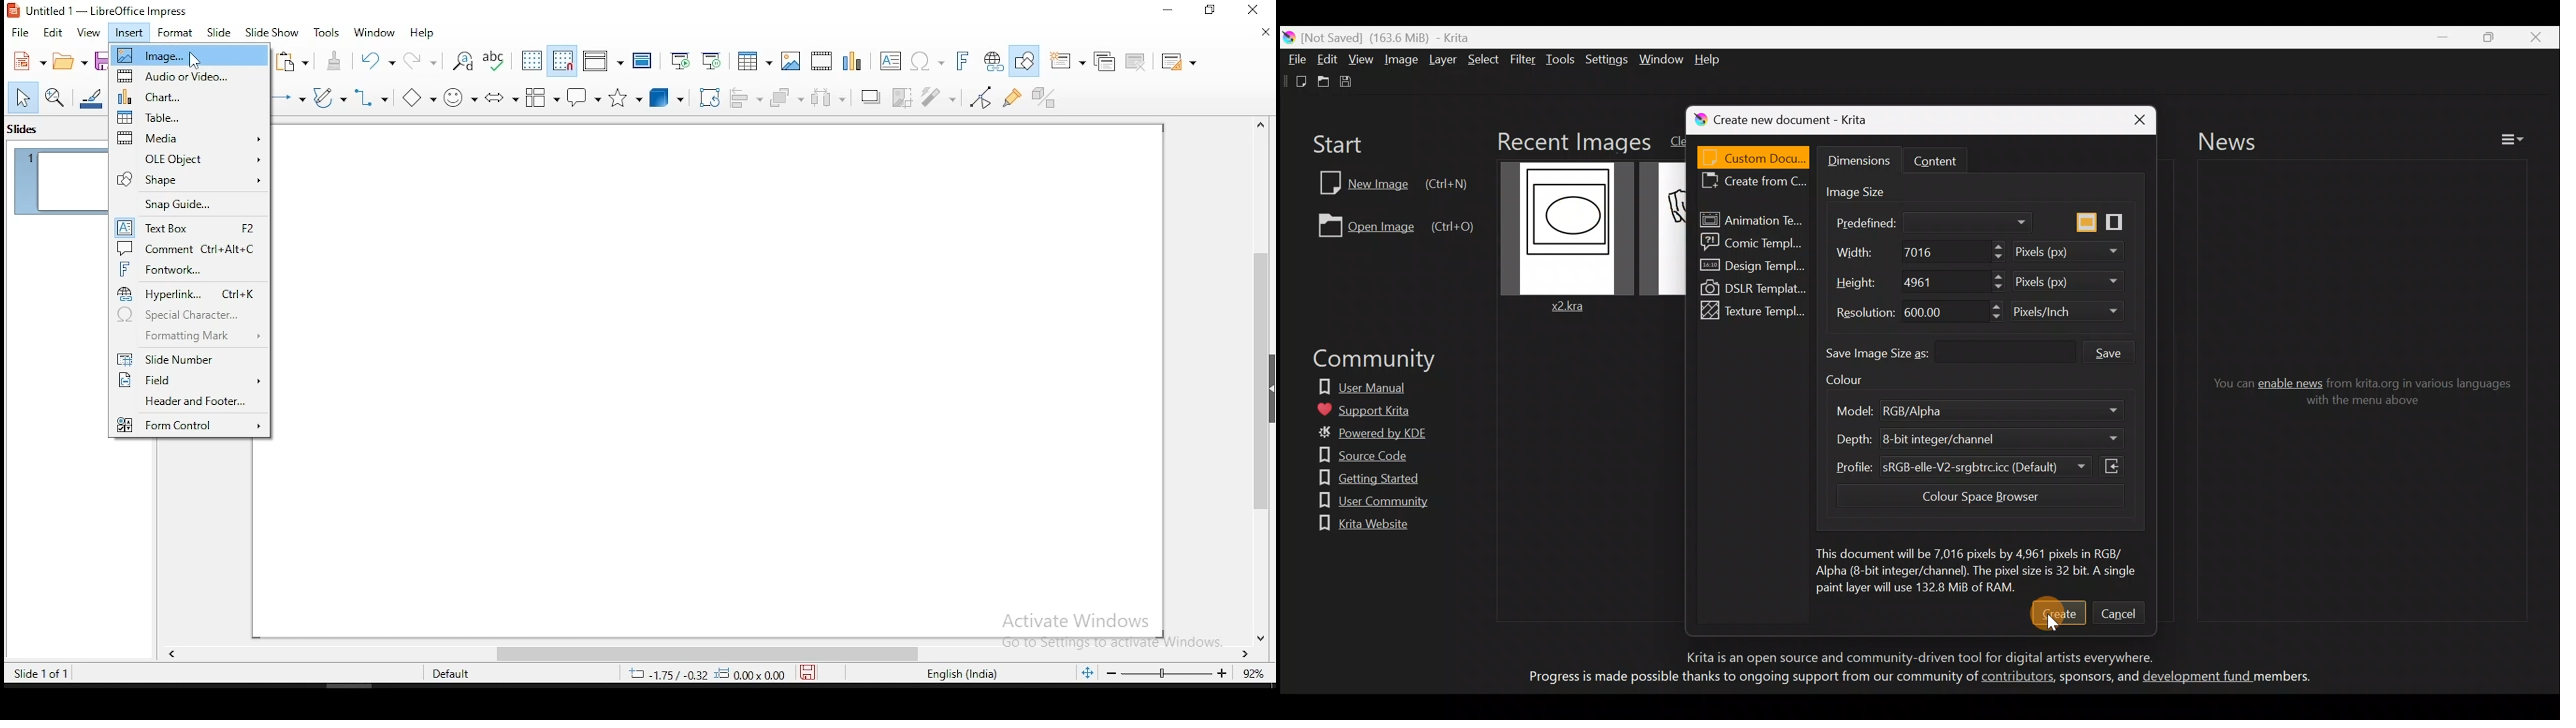 This screenshot has width=2576, height=728. I want to click on Pixels (px), so click(2075, 251).